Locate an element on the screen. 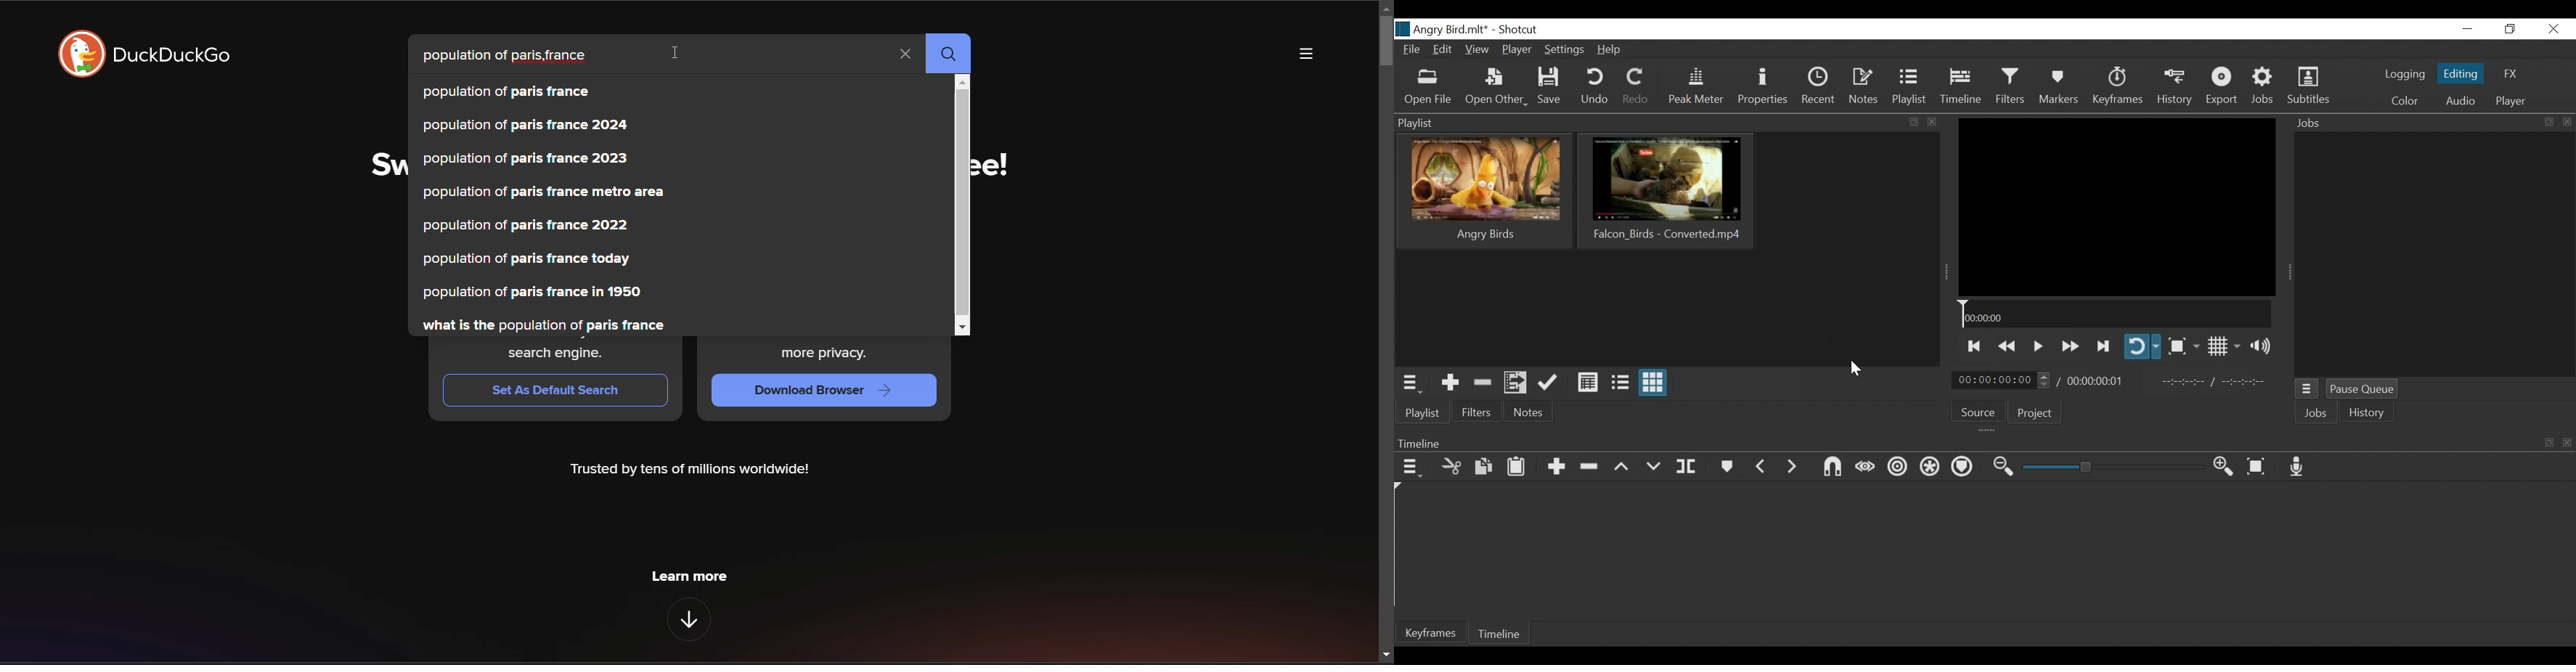 Image resolution: width=2576 pixels, height=672 pixels. Clip is located at coordinates (1483, 191).